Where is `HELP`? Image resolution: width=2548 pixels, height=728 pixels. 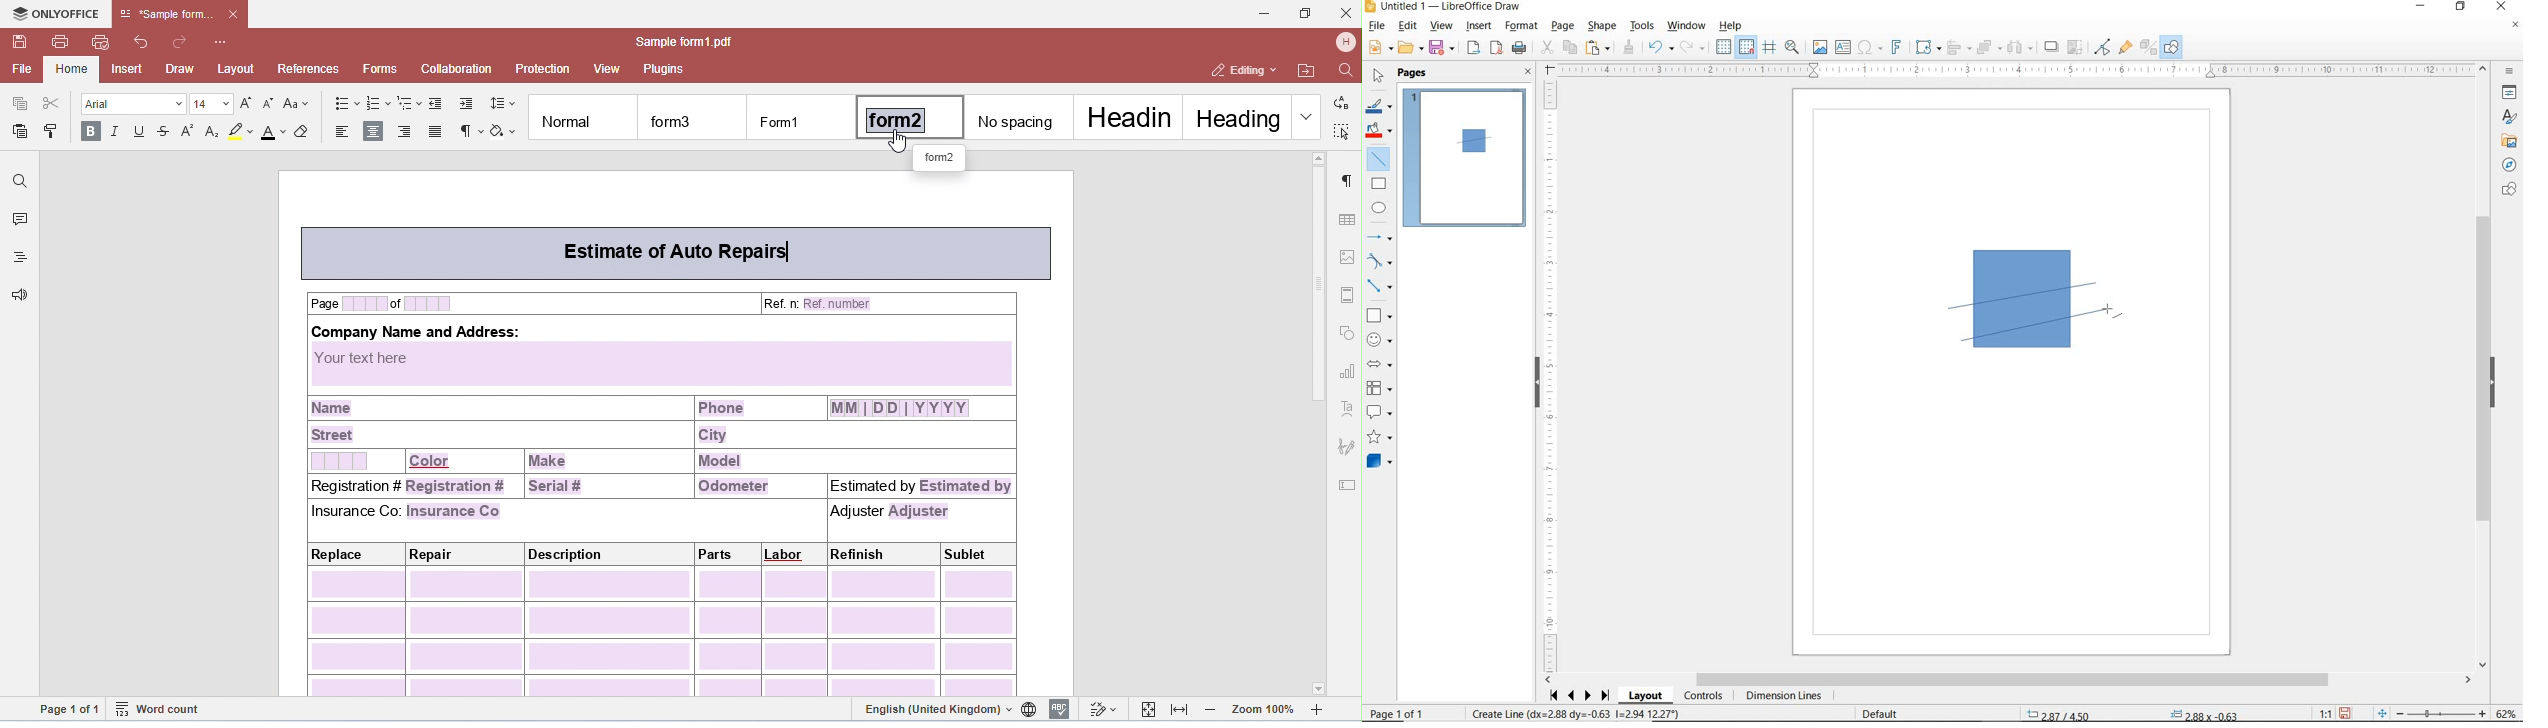
HELP is located at coordinates (1734, 26).